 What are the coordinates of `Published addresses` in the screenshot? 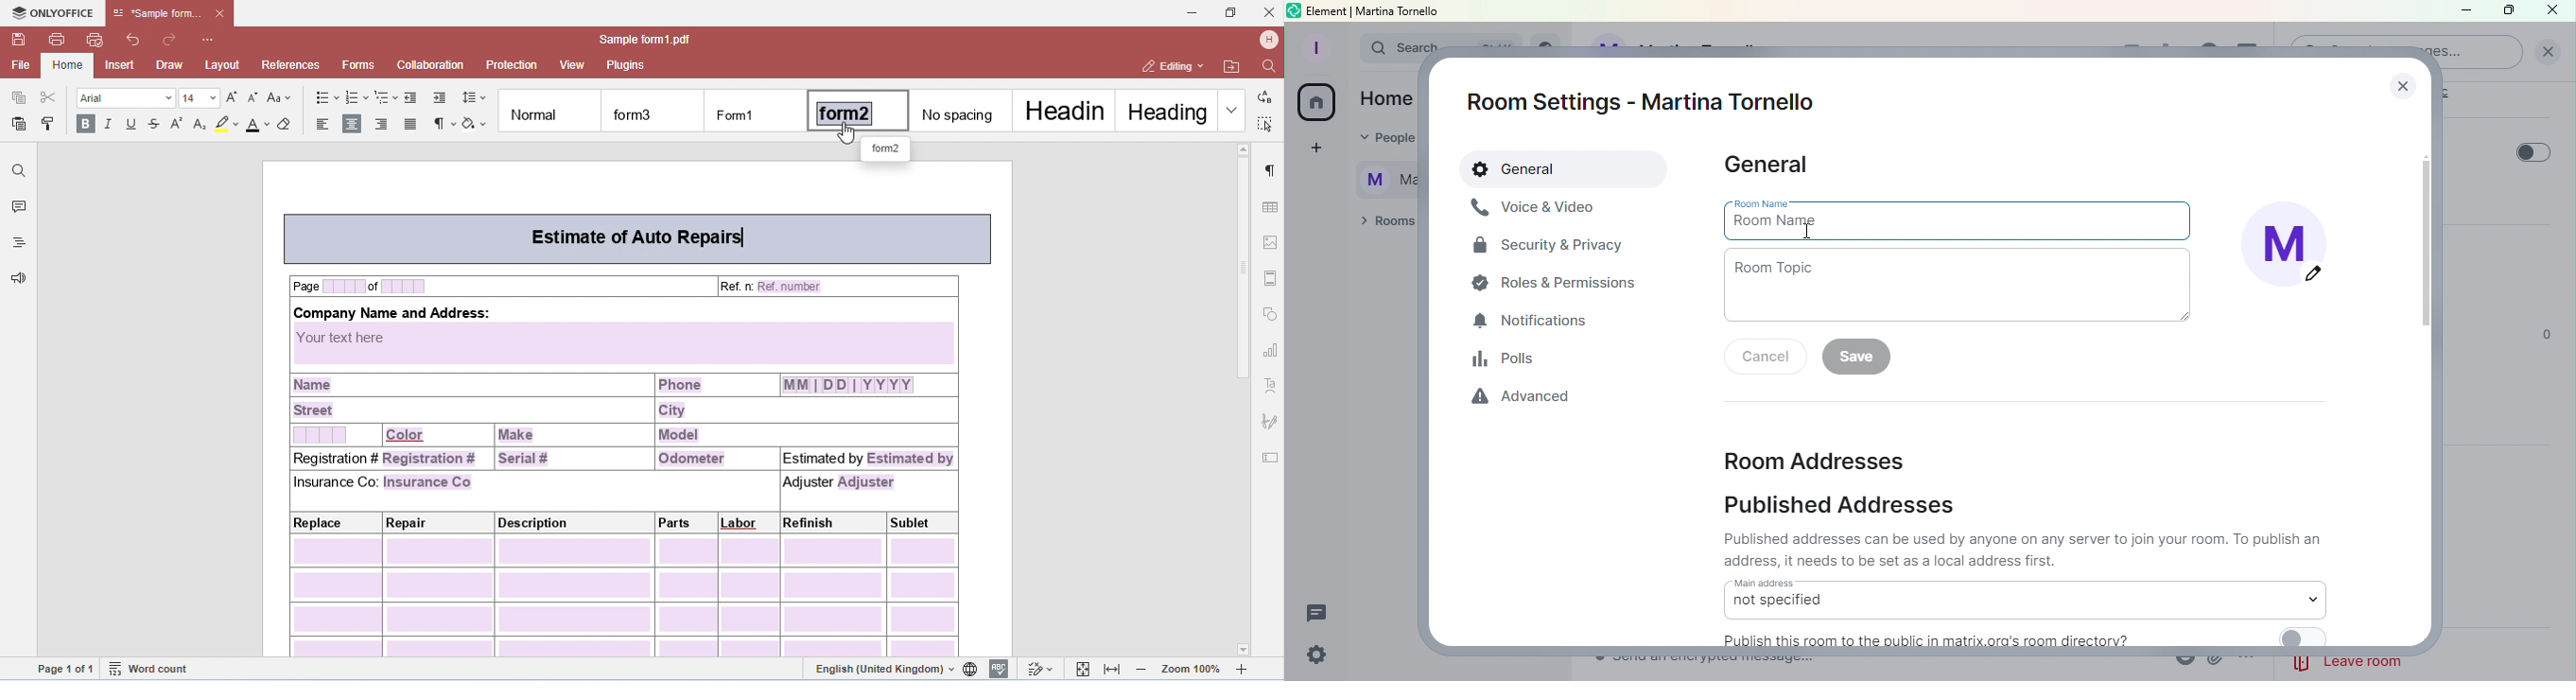 It's located at (1843, 506).